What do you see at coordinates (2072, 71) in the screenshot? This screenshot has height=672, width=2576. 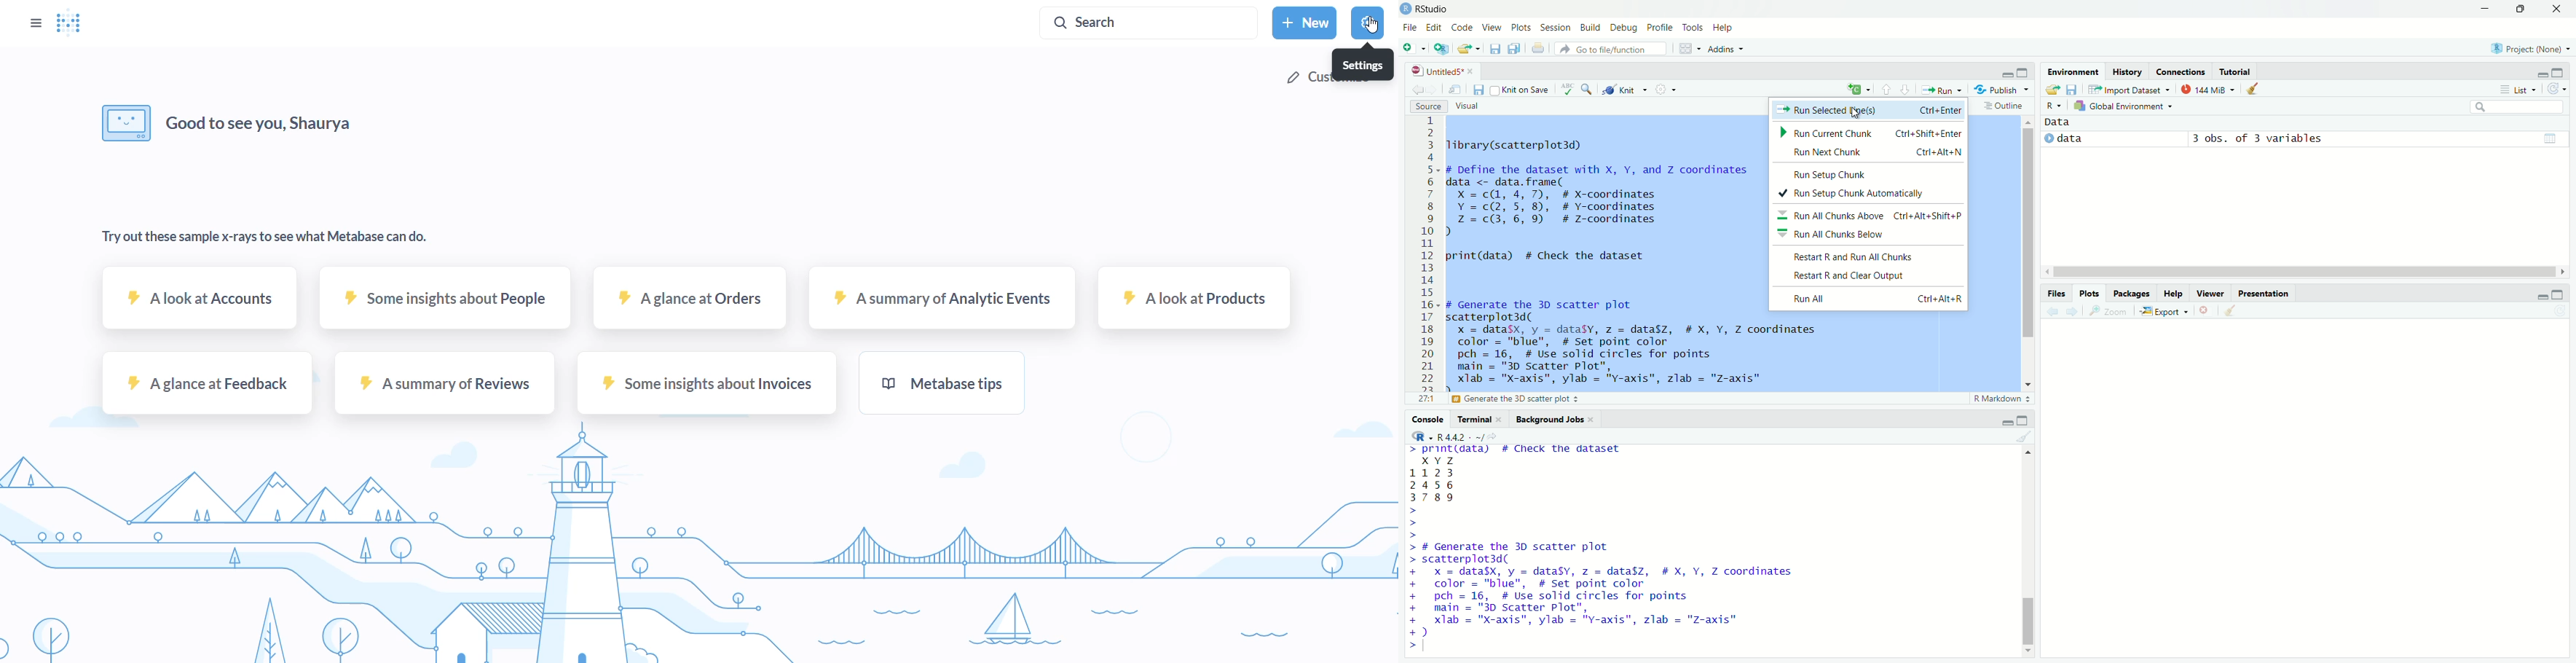 I see `environment` at bounding box center [2072, 71].